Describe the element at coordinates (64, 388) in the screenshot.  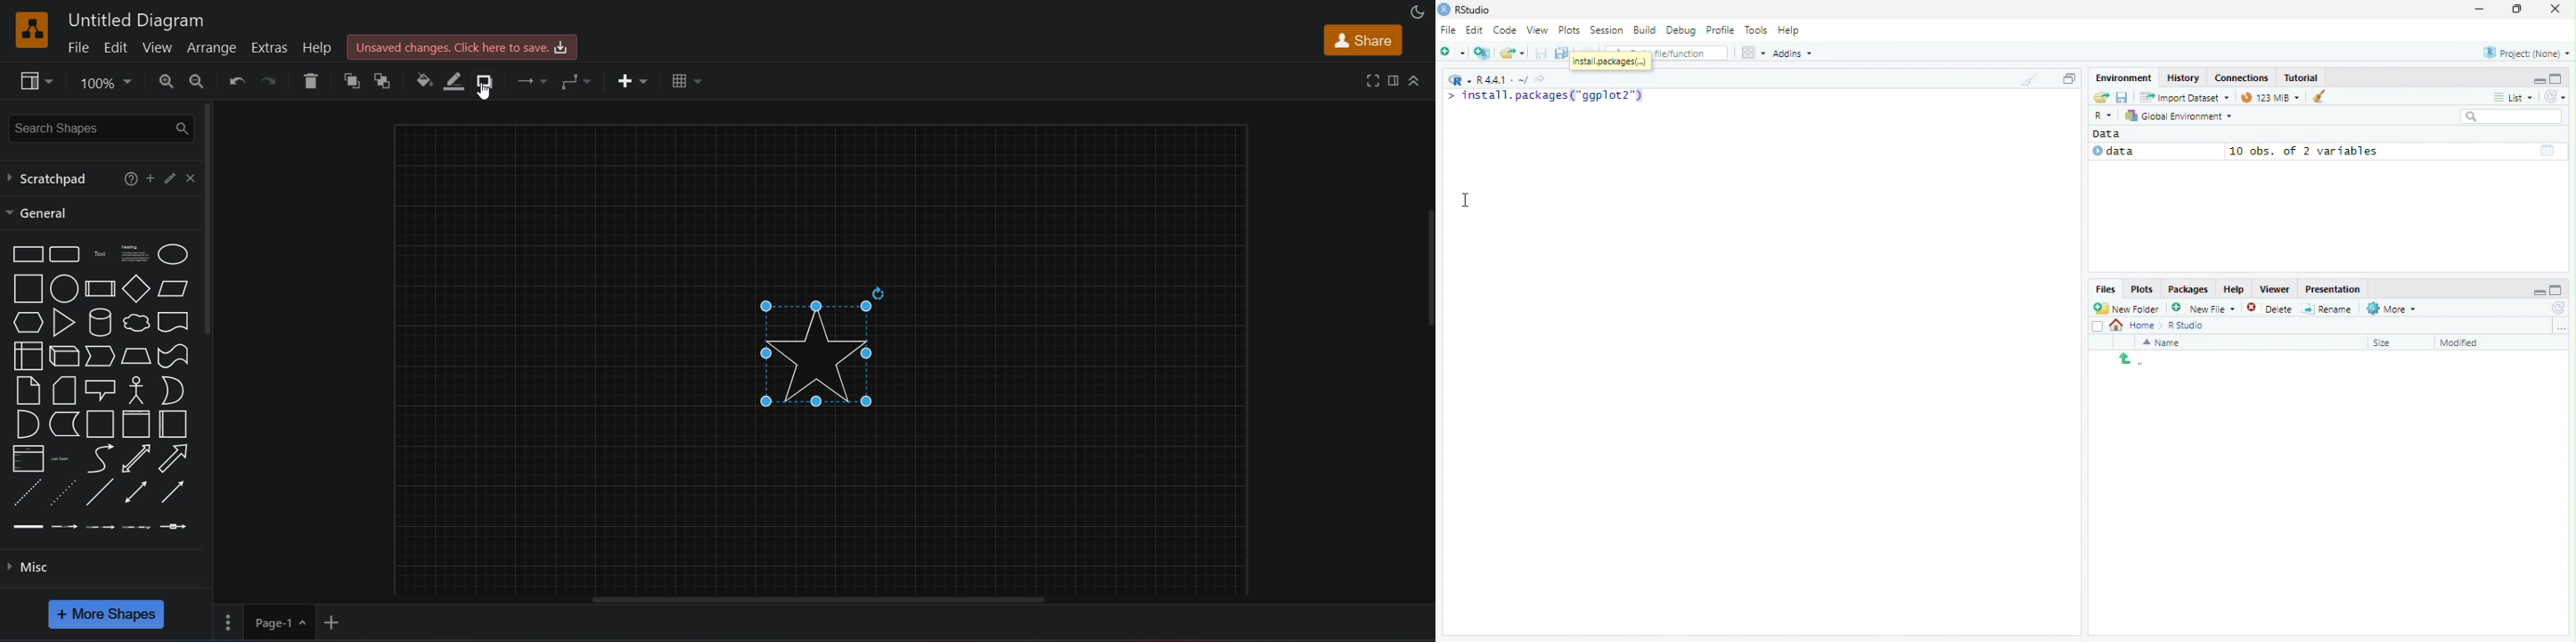
I see `card` at that location.